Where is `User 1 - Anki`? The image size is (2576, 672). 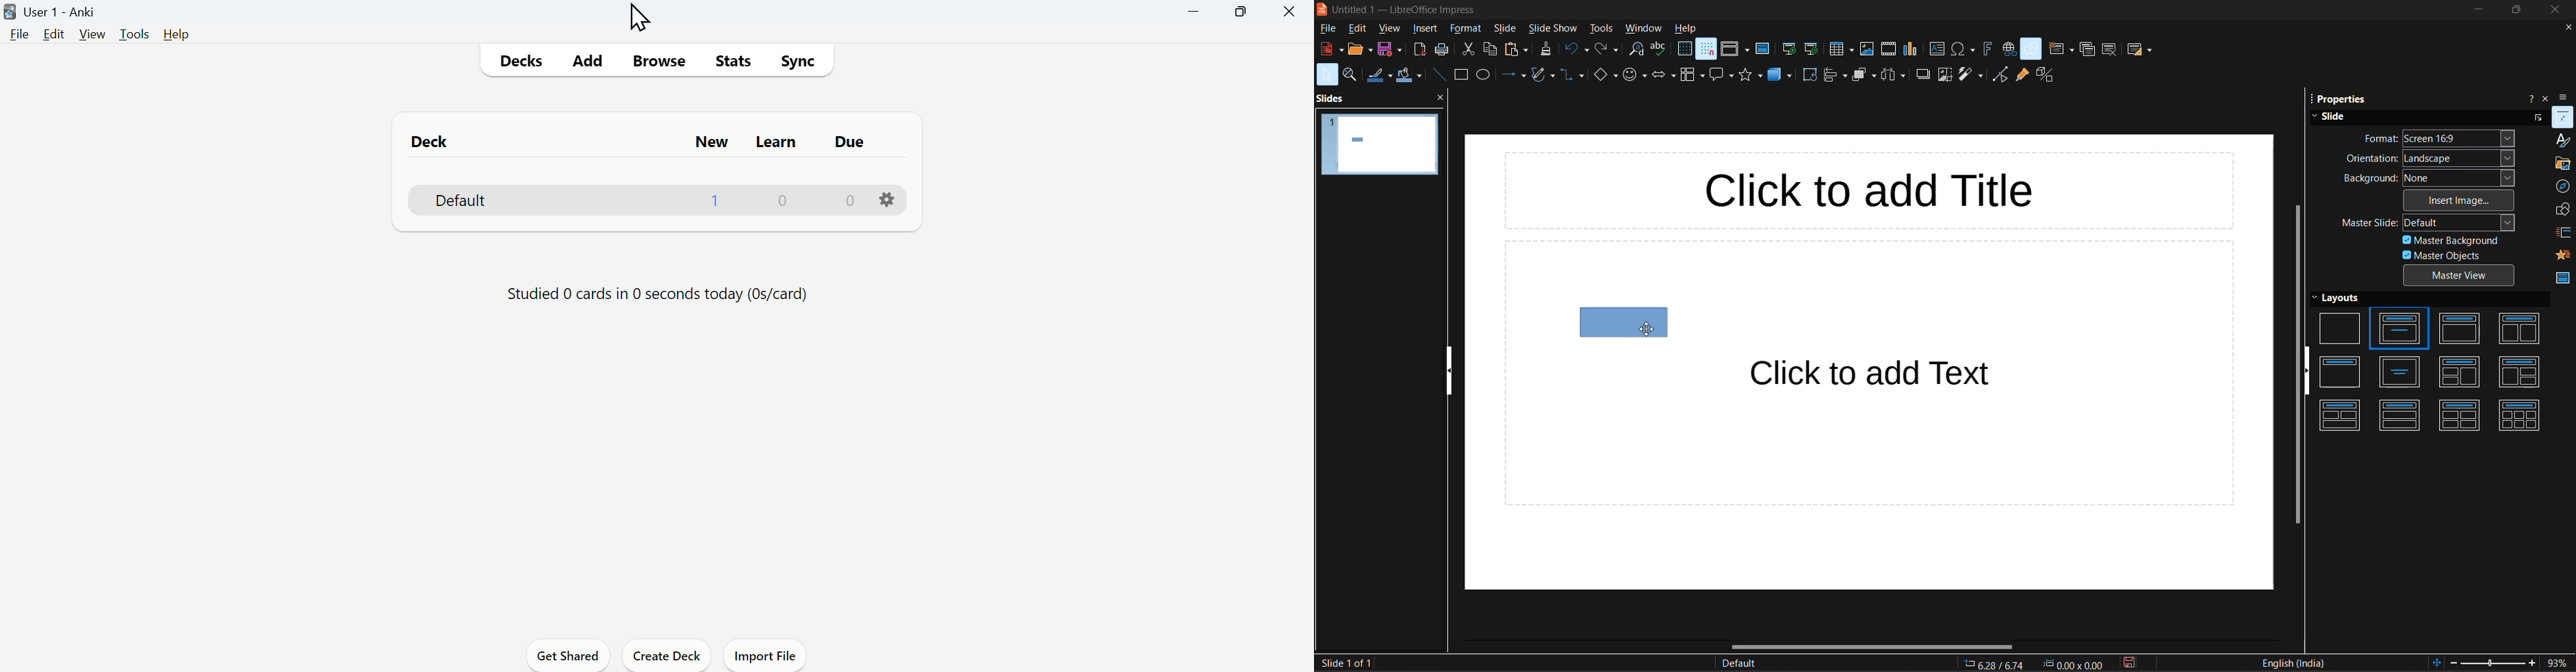
User 1 - Anki is located at coordinates (64, 12).